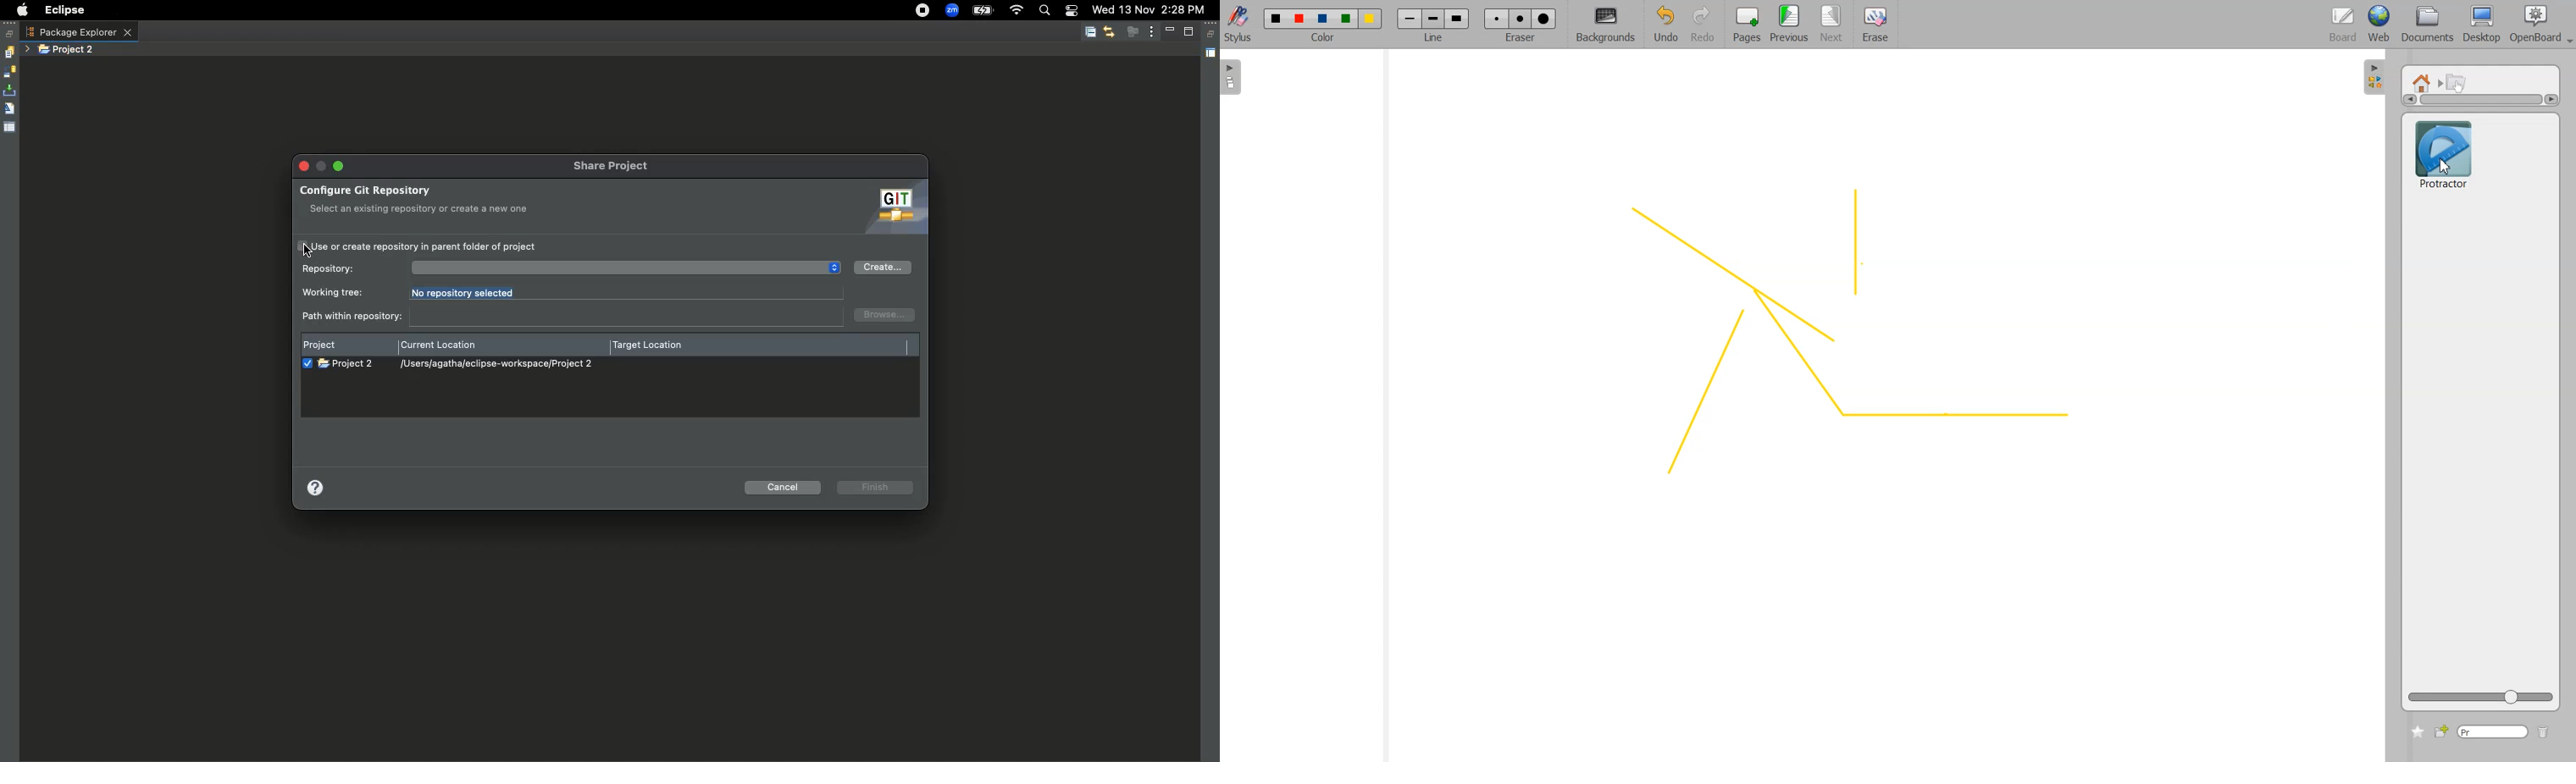 The width and height of the screenshot is (2576, 784). I want to click on repository information, so click(615, 268).